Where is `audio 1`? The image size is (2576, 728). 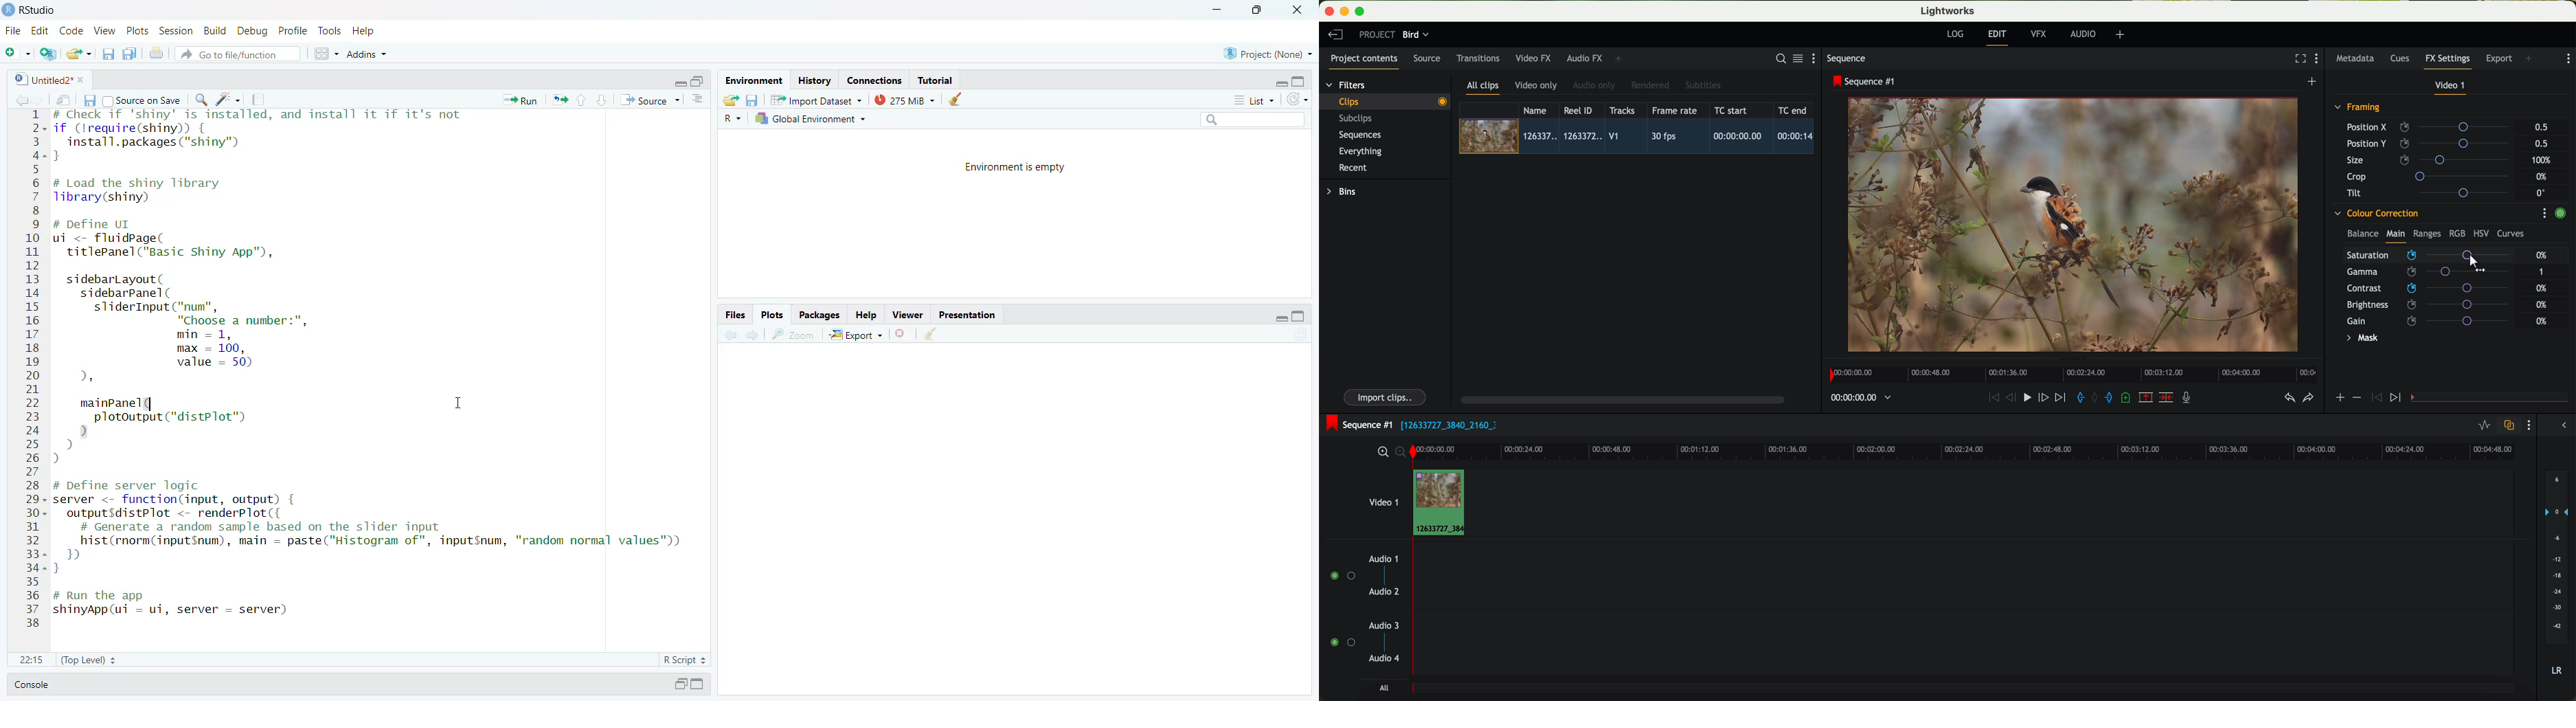 audio 1 is located at coordinates (1384, 558).